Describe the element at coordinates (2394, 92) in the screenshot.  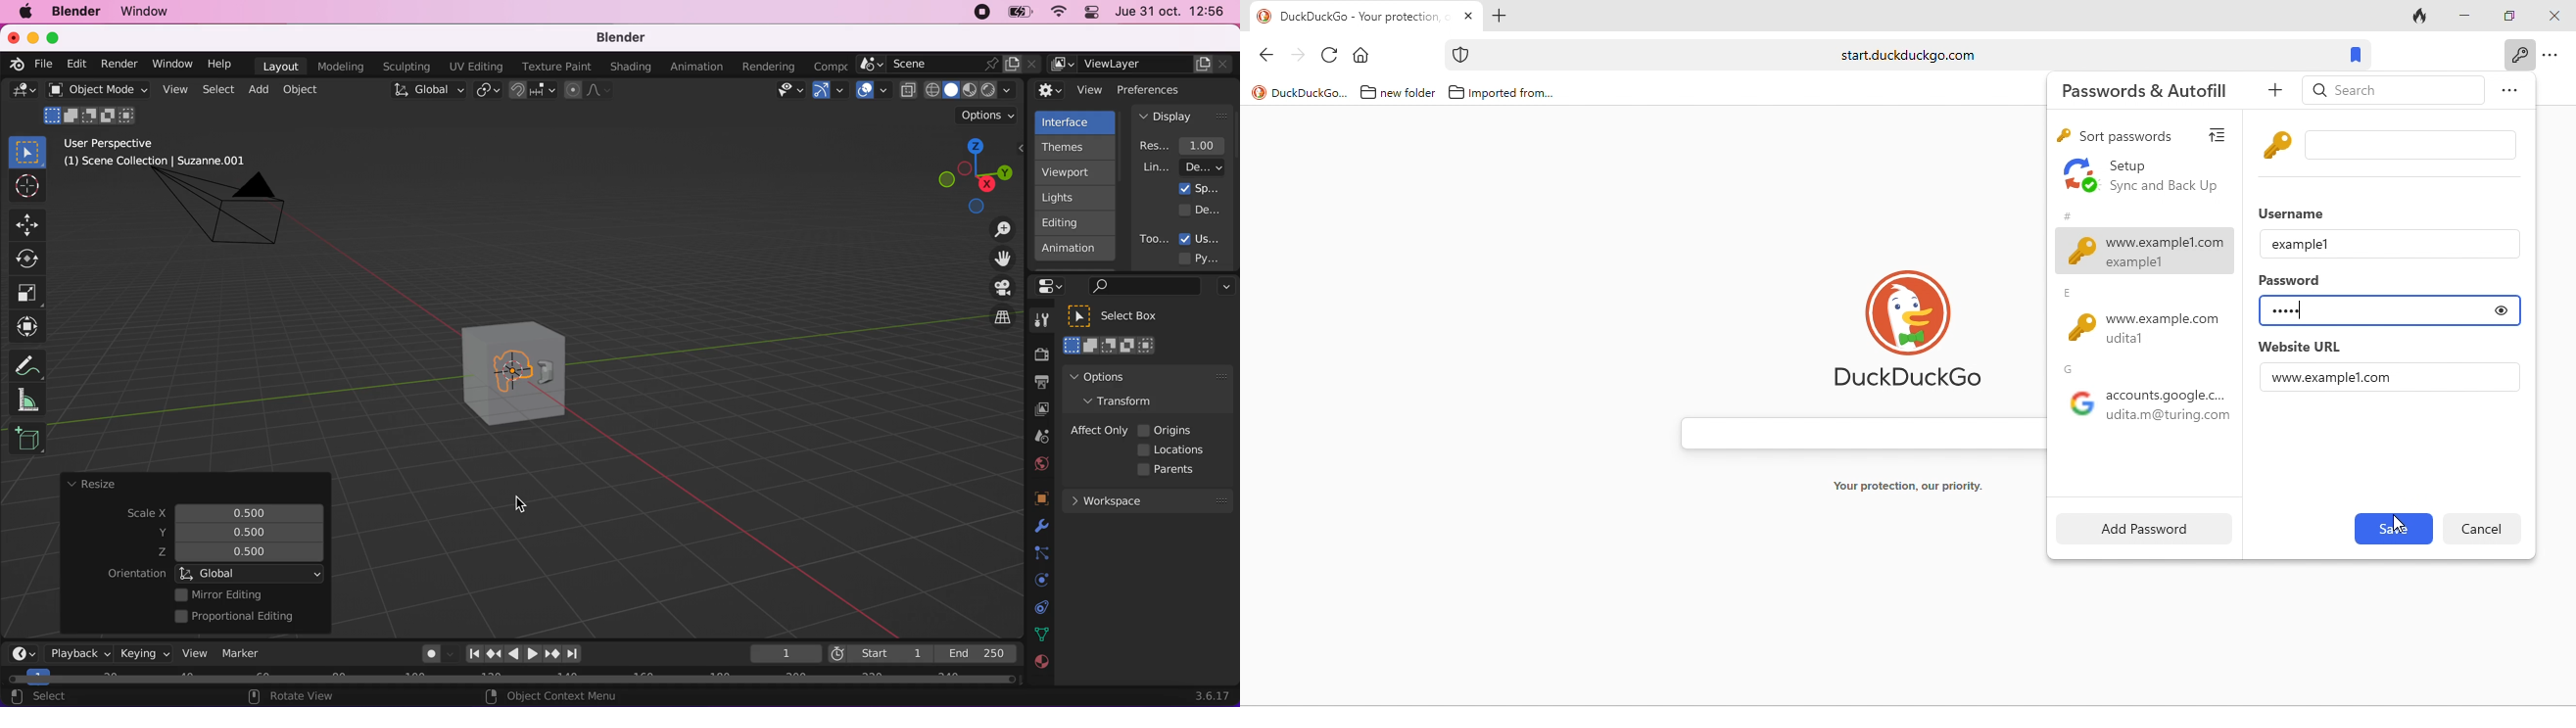
I see `search` at that location.